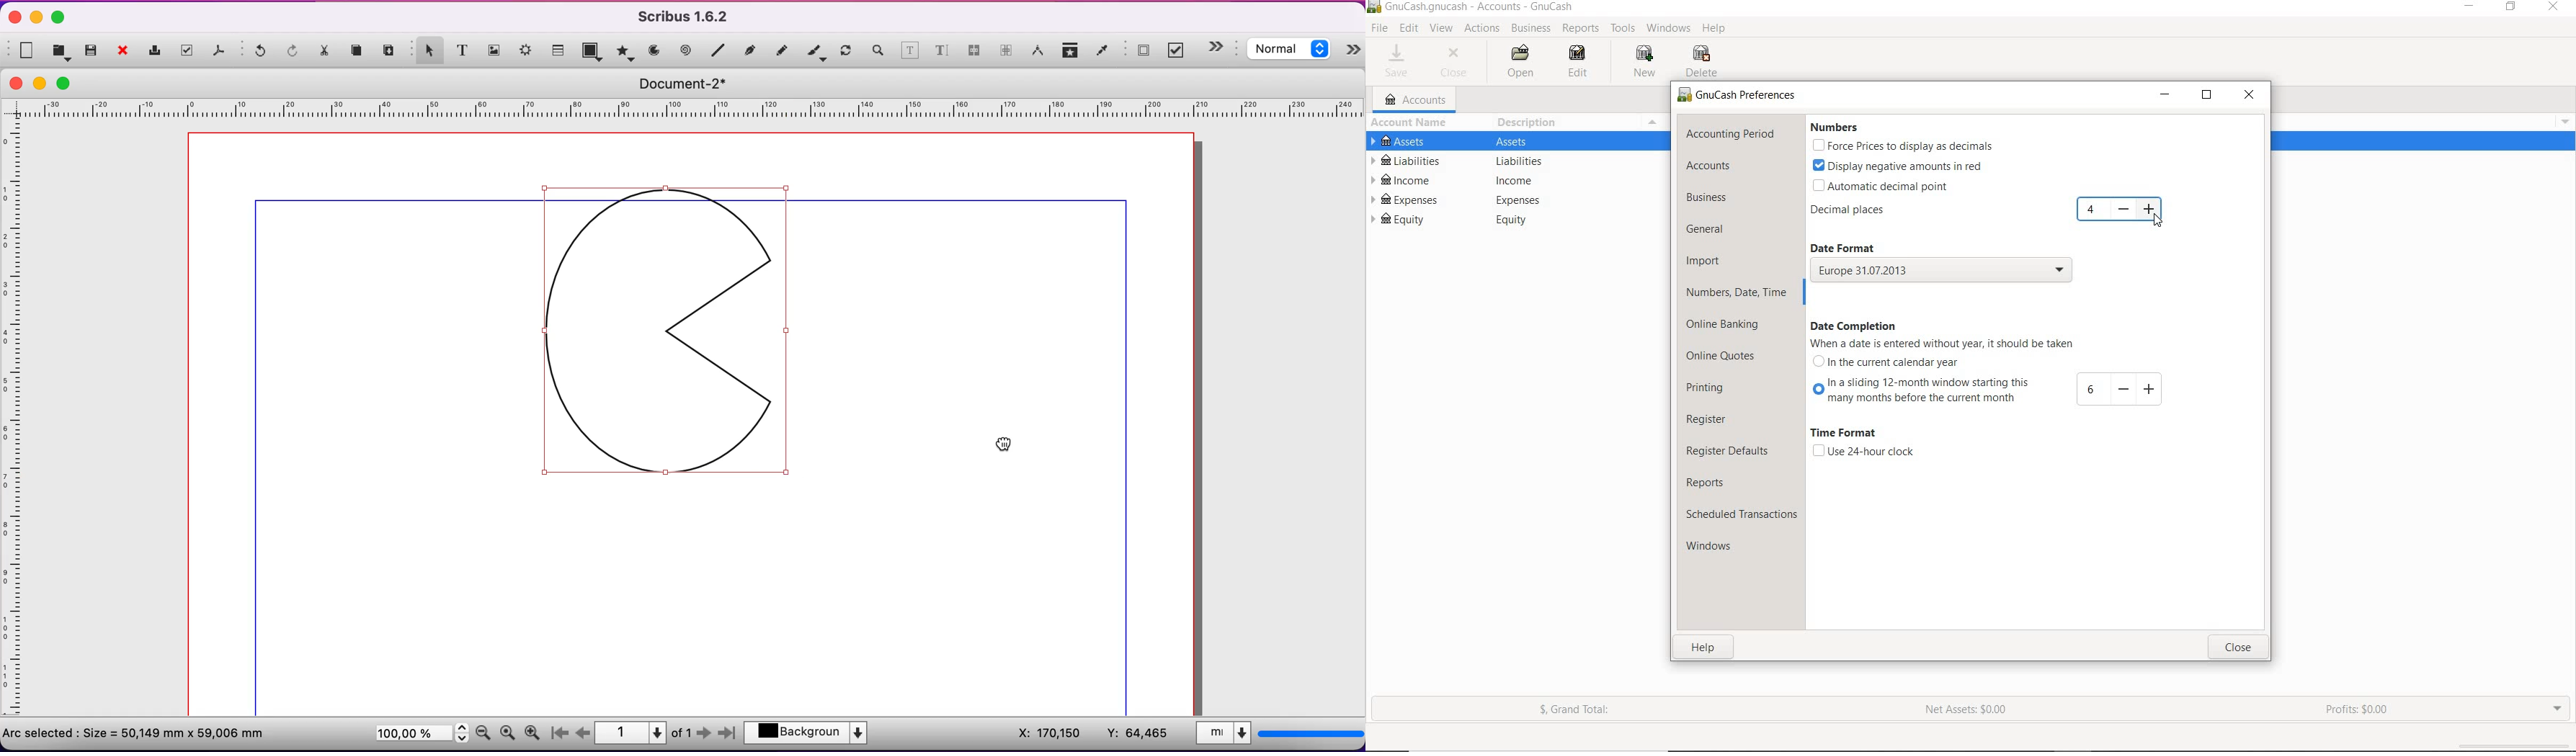 The width and height of the screenshot is (2576, 756). Describe the element at coordinates (43, 83) in the screenshot. I see `minimize` at that location.